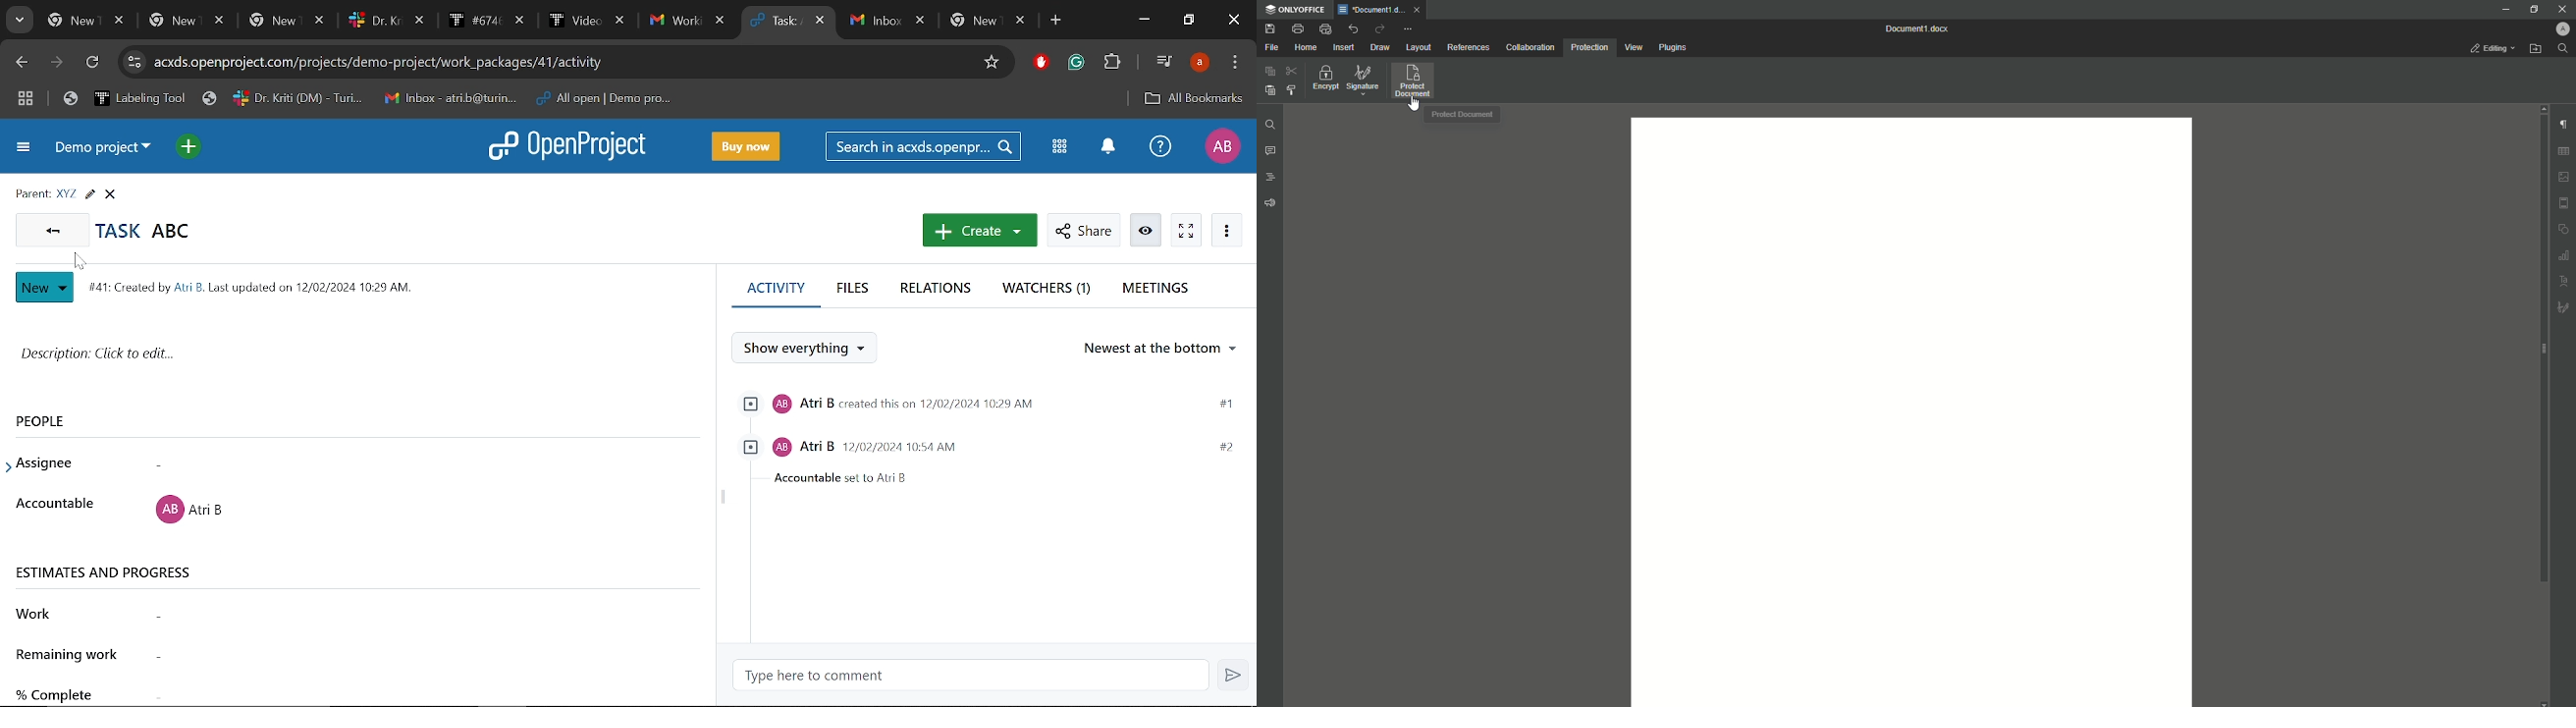  What do you see at coordinates (1268, 28) in the screenshot?
I see `Save` at bounding box center [1268, 28].